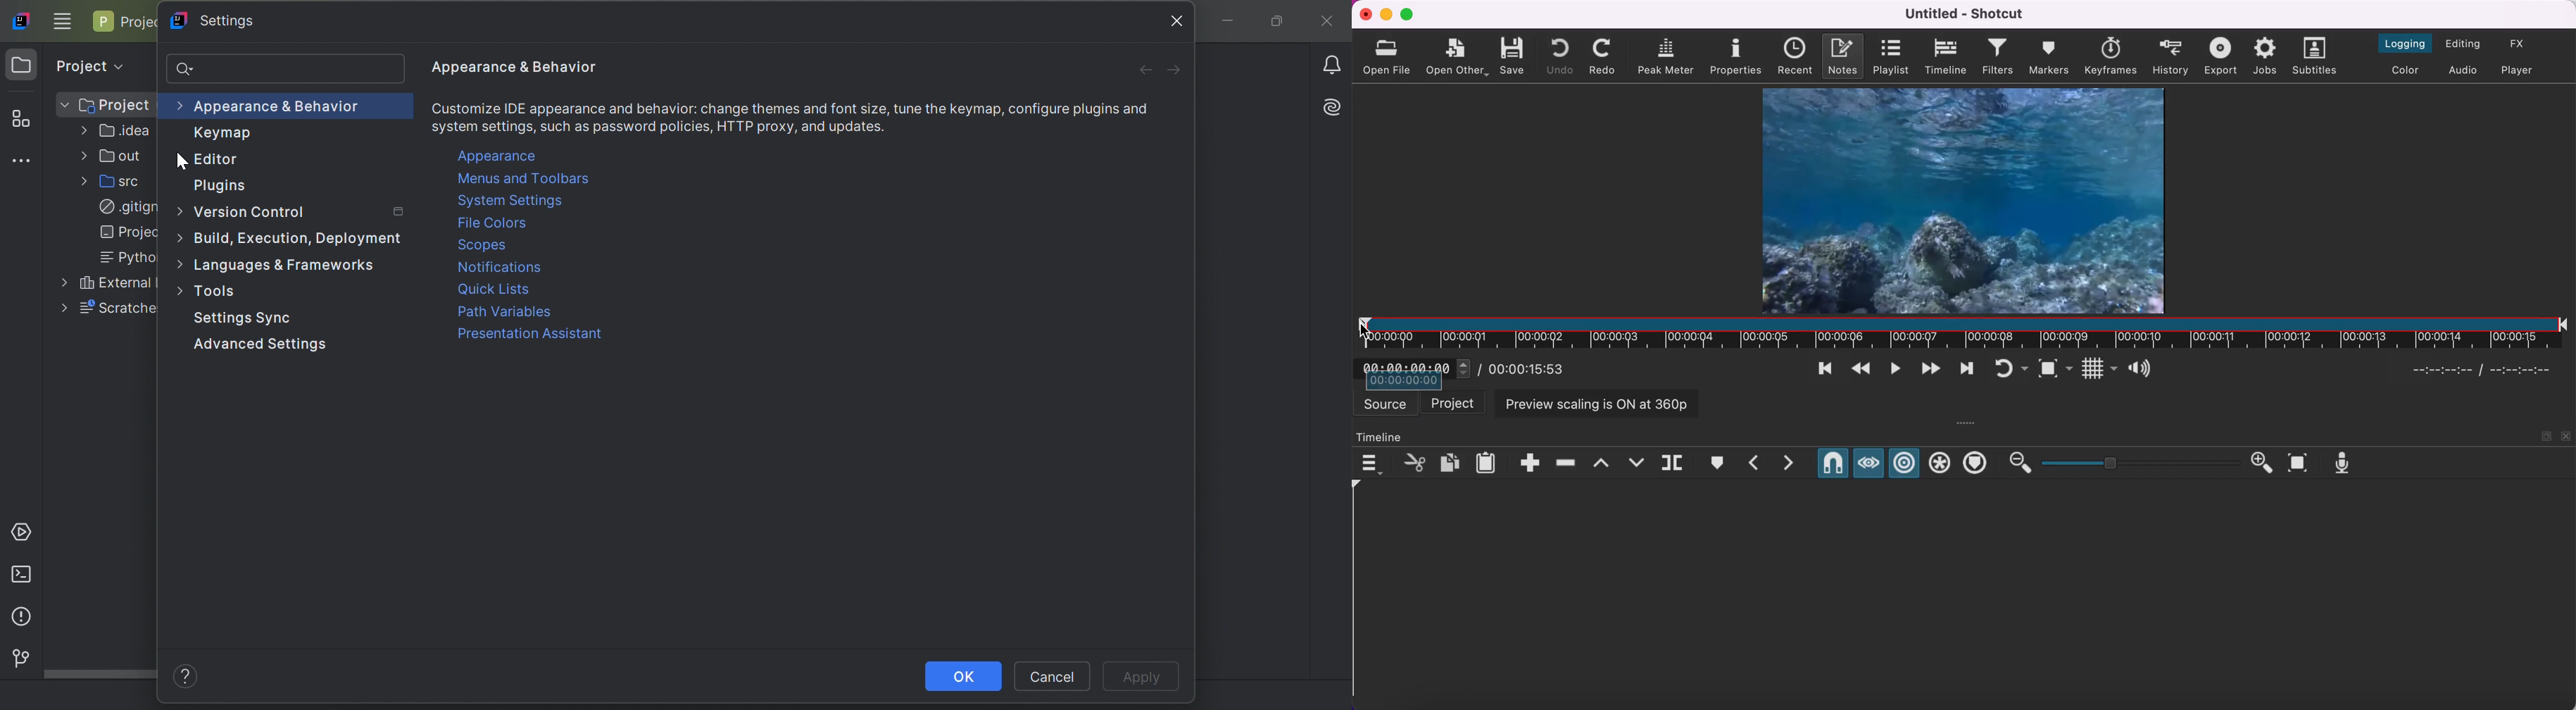 This screenshot has height=728, width=2576. I want to click on External, so click(106, 282).